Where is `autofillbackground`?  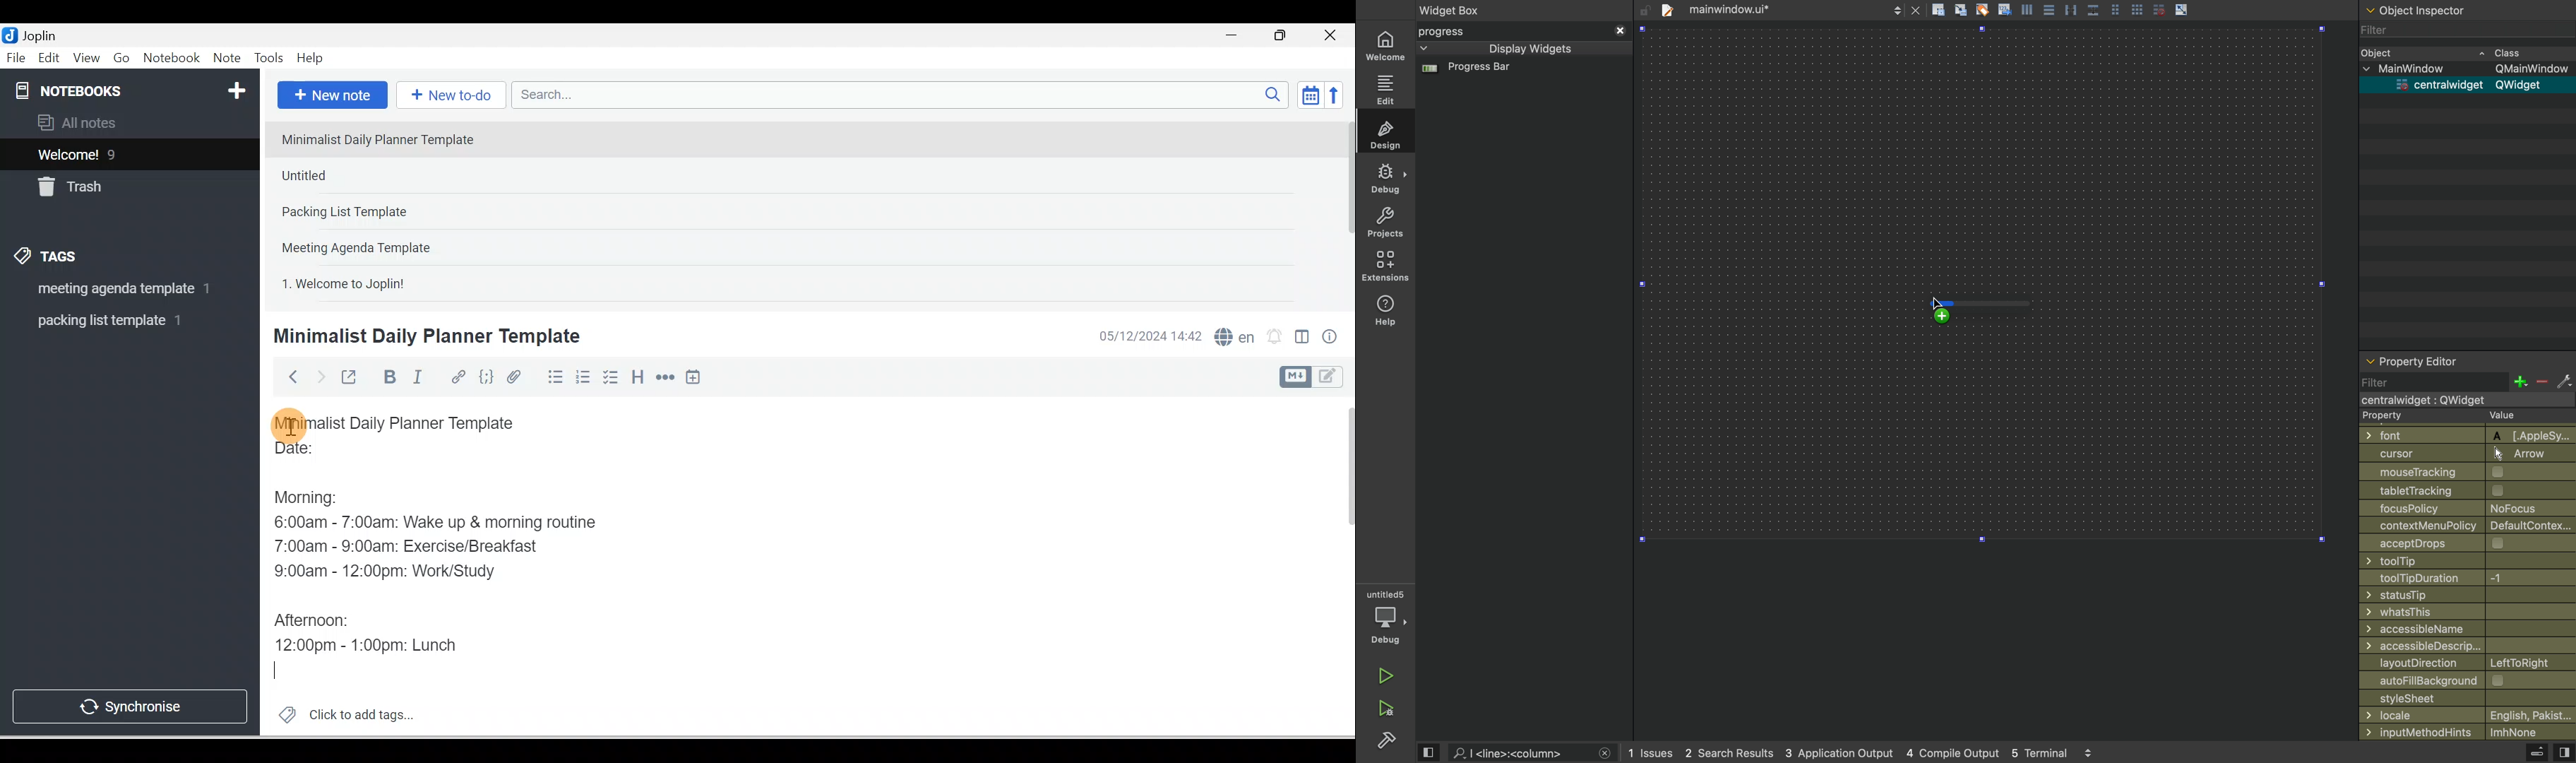
autofillbackground is located at coordinates (2470, 680).